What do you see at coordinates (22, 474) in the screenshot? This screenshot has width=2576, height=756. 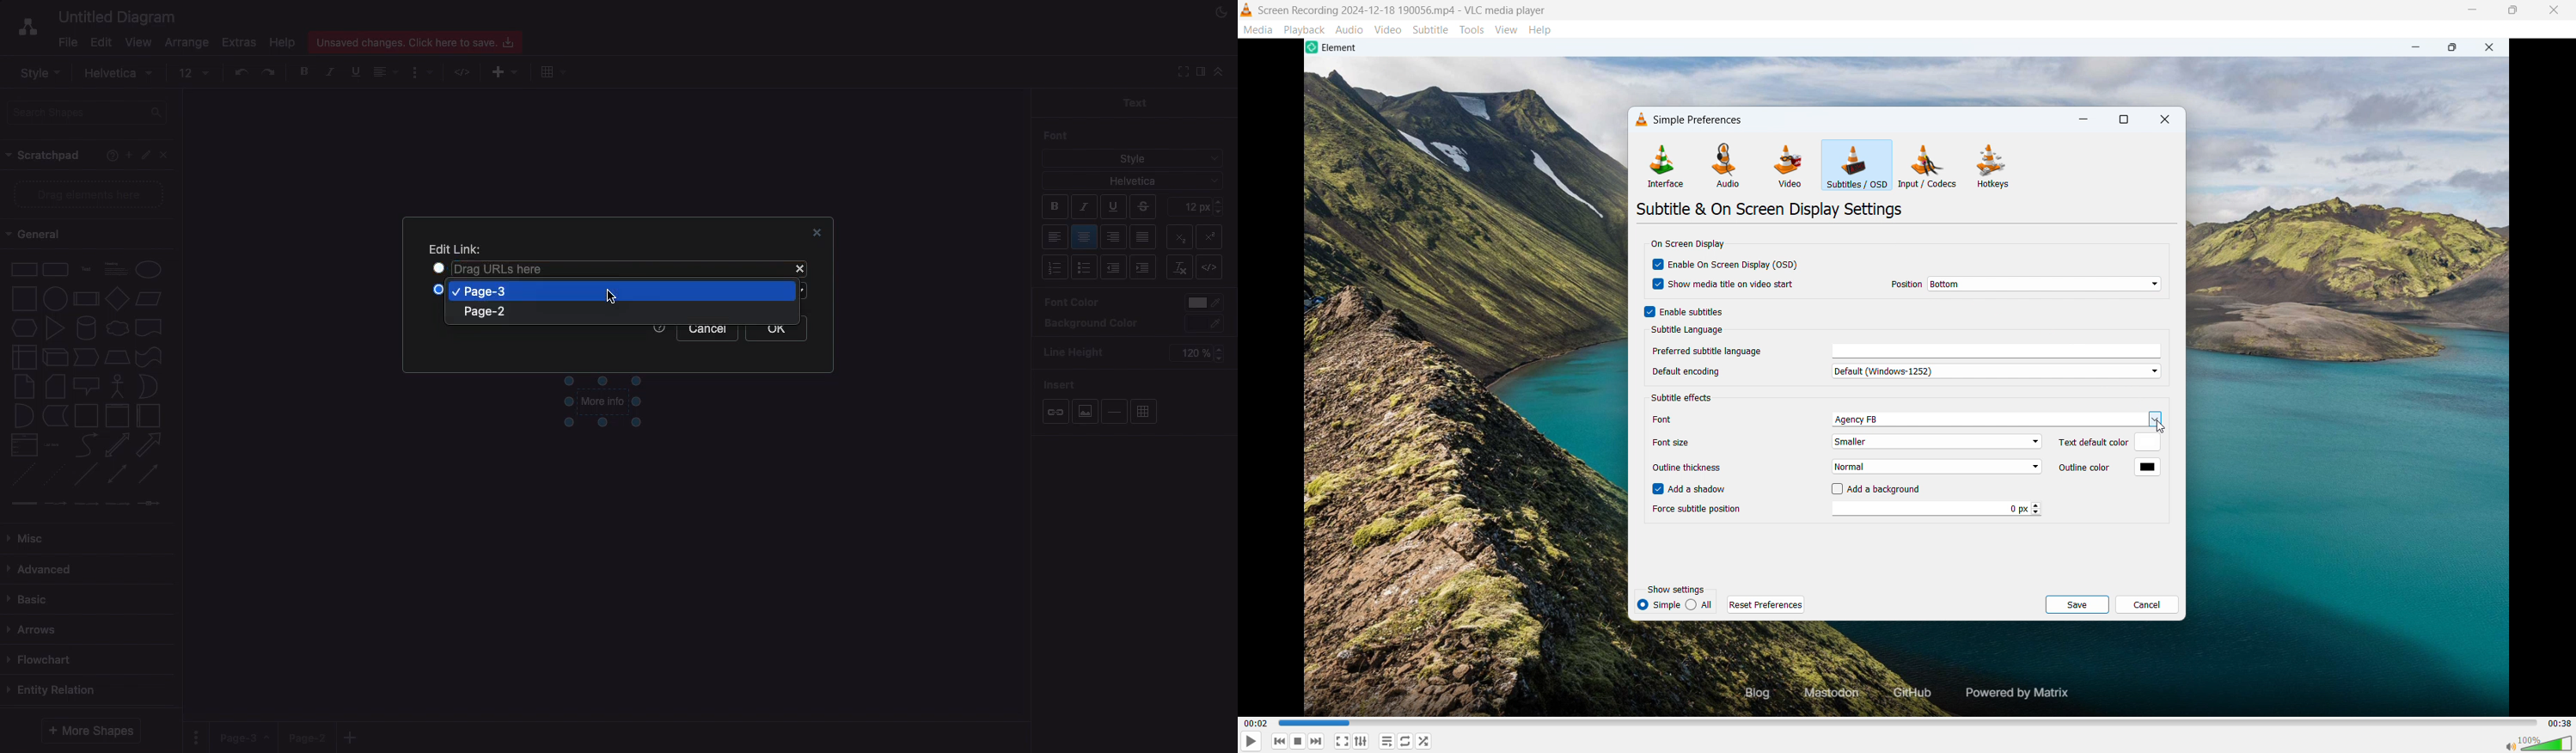 I see `dashed line` at bounding box center [22, 474].